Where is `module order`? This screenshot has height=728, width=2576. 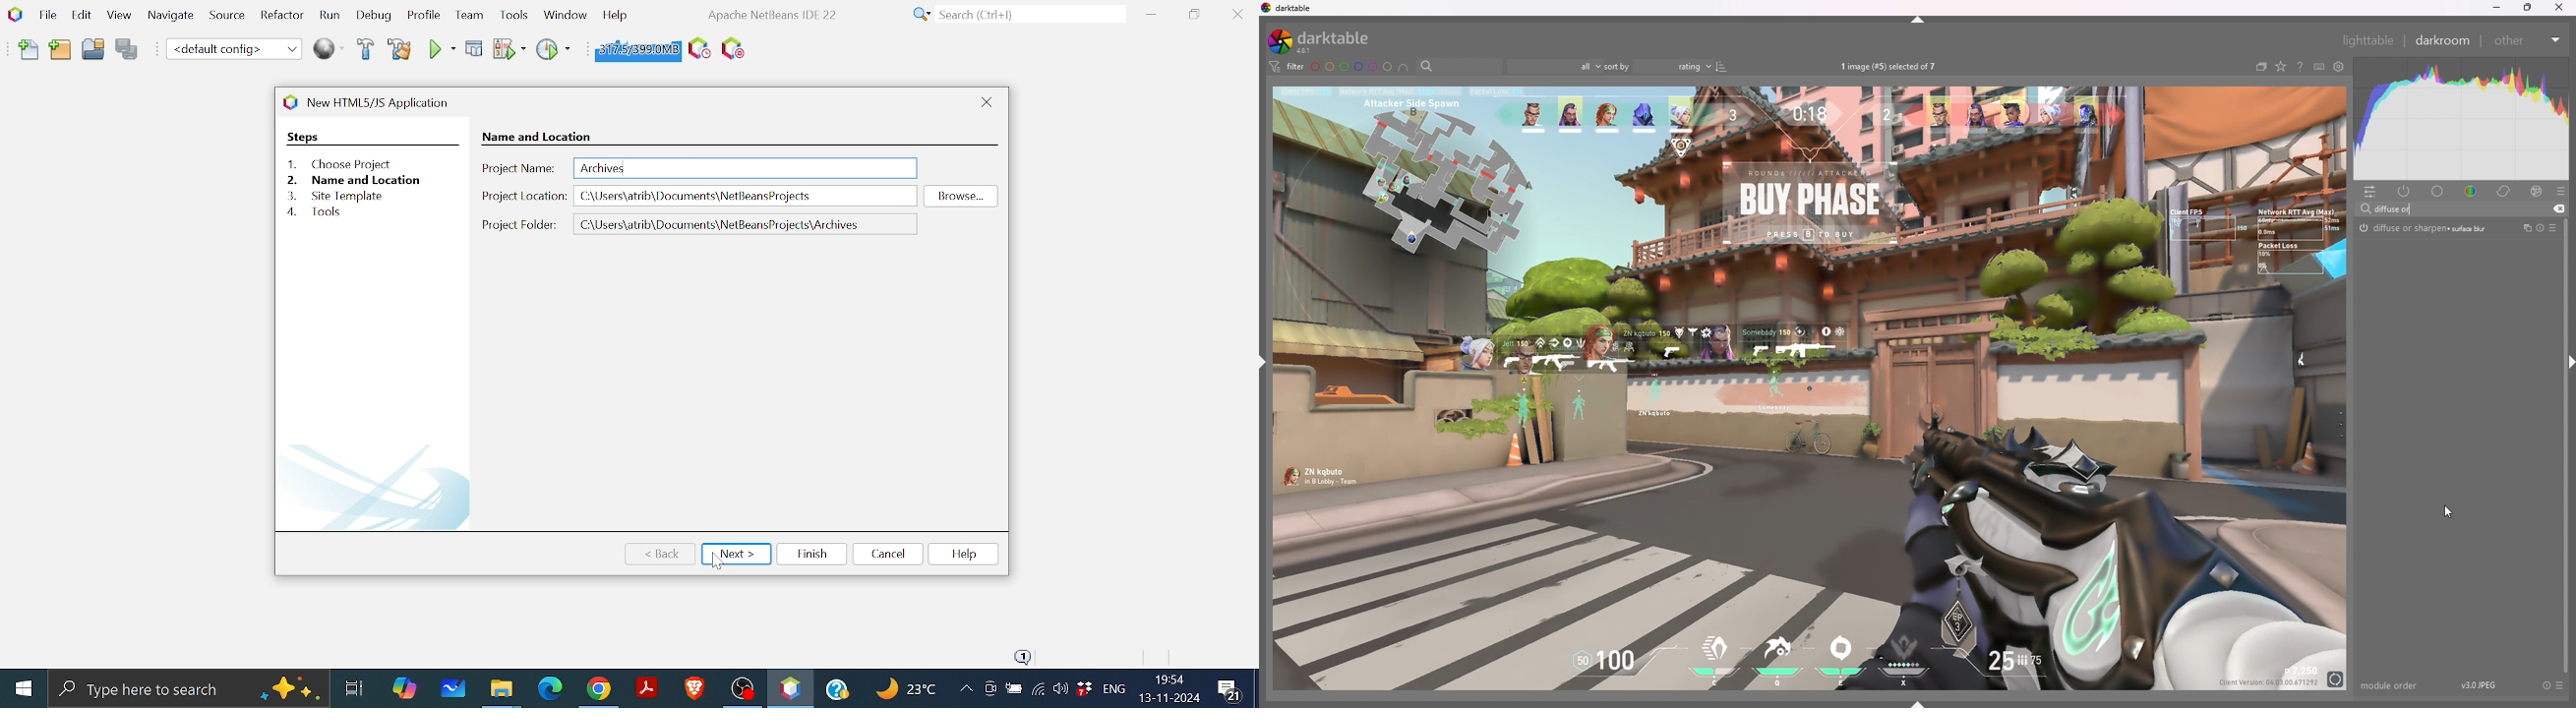
module order is located at coordinates (2391, 685).